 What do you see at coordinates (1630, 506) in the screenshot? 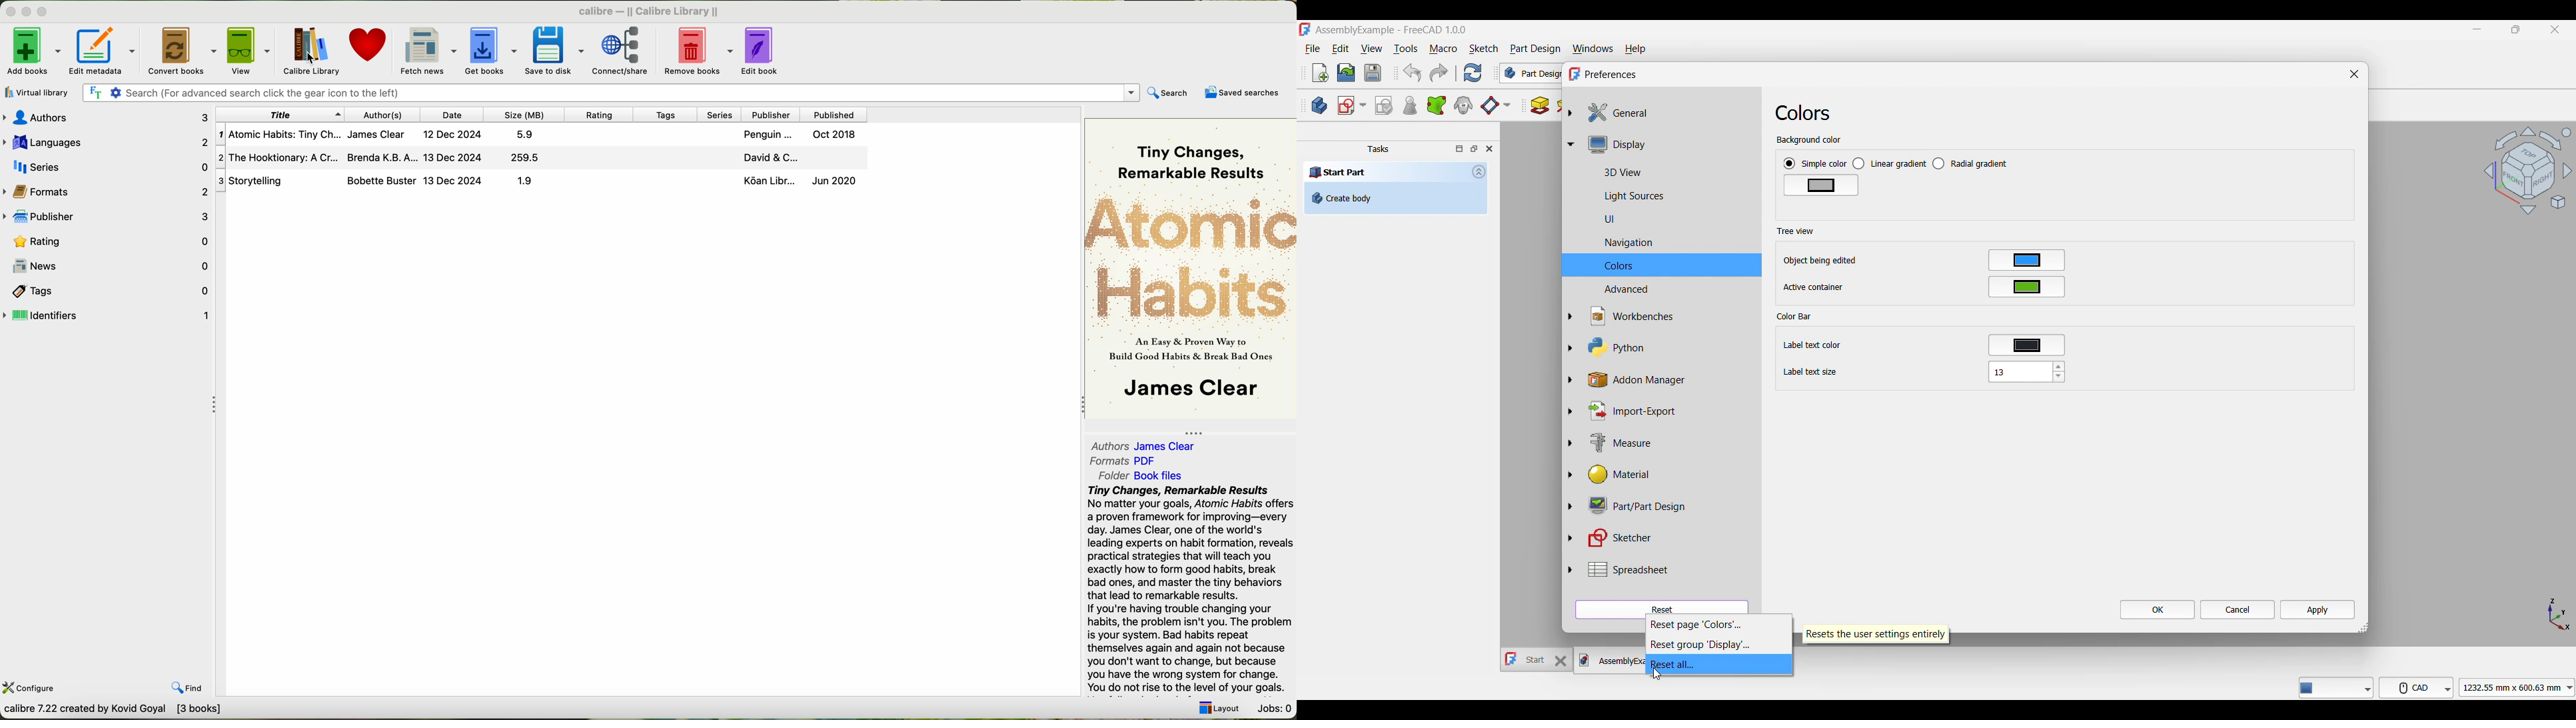
I see `Part/Part design` at bounding box center [1630, 506].